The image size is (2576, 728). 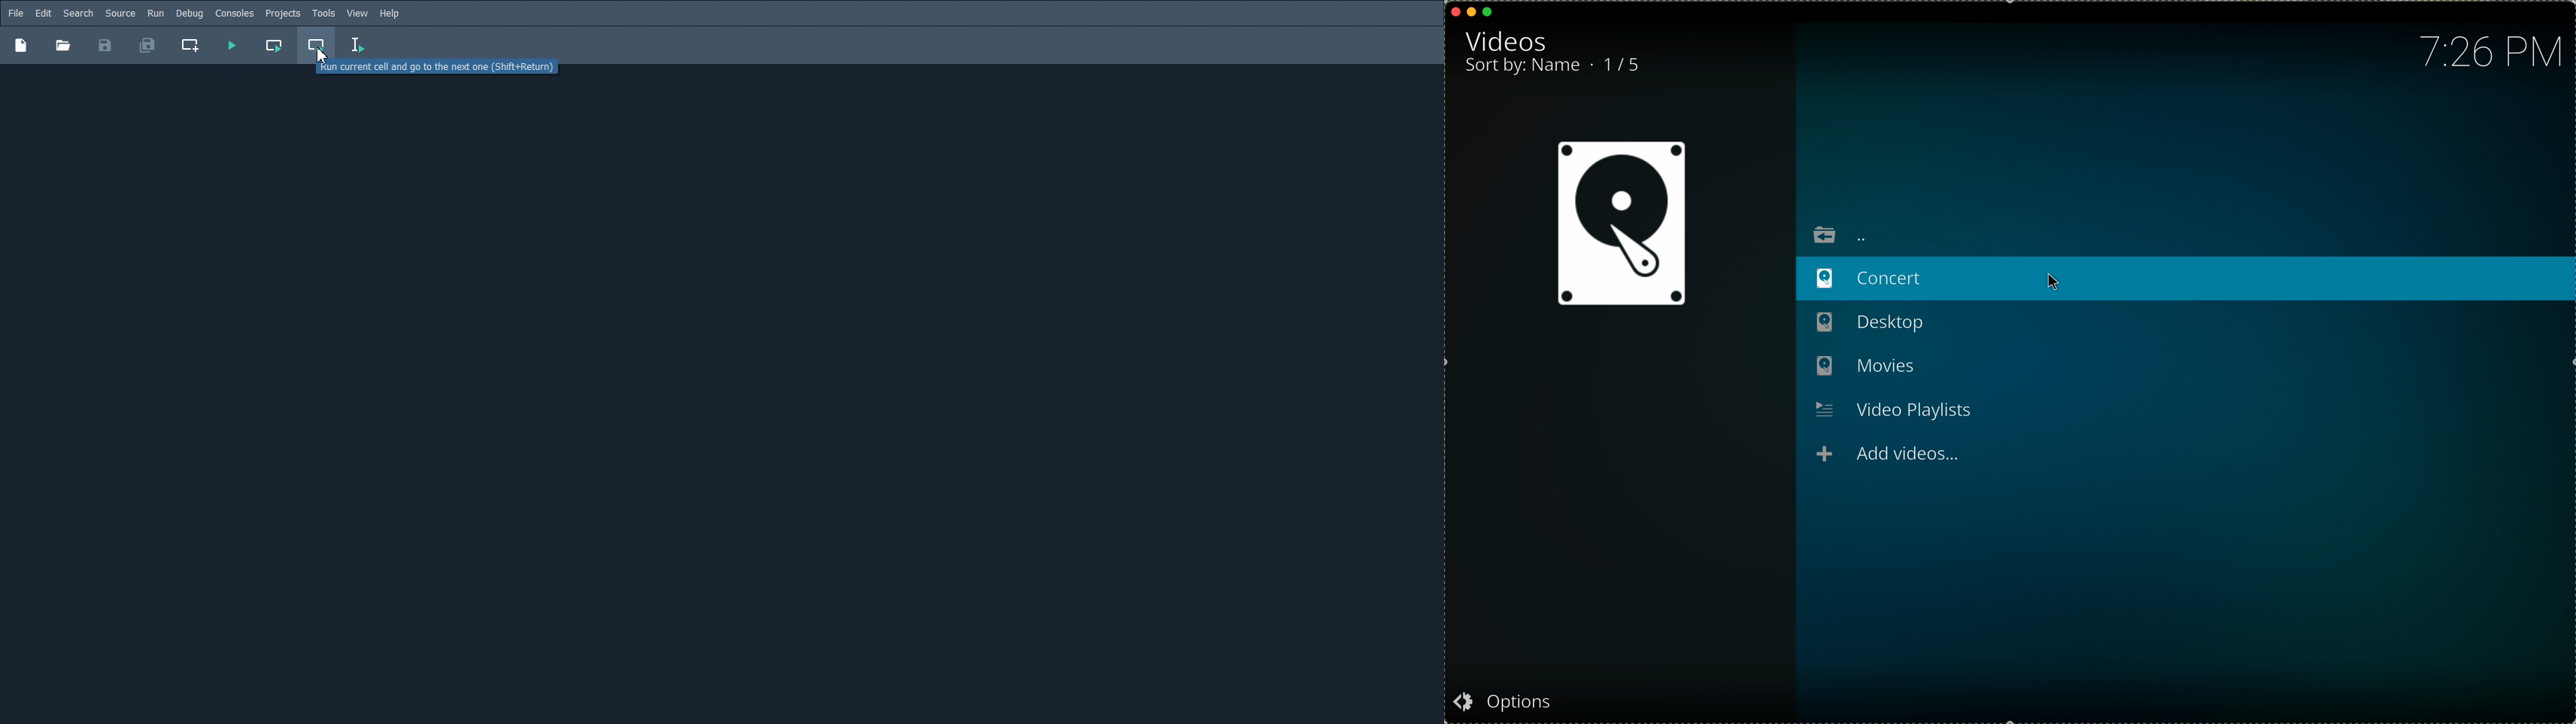 I want to click on 1/5, so click(x=1624, y=66).